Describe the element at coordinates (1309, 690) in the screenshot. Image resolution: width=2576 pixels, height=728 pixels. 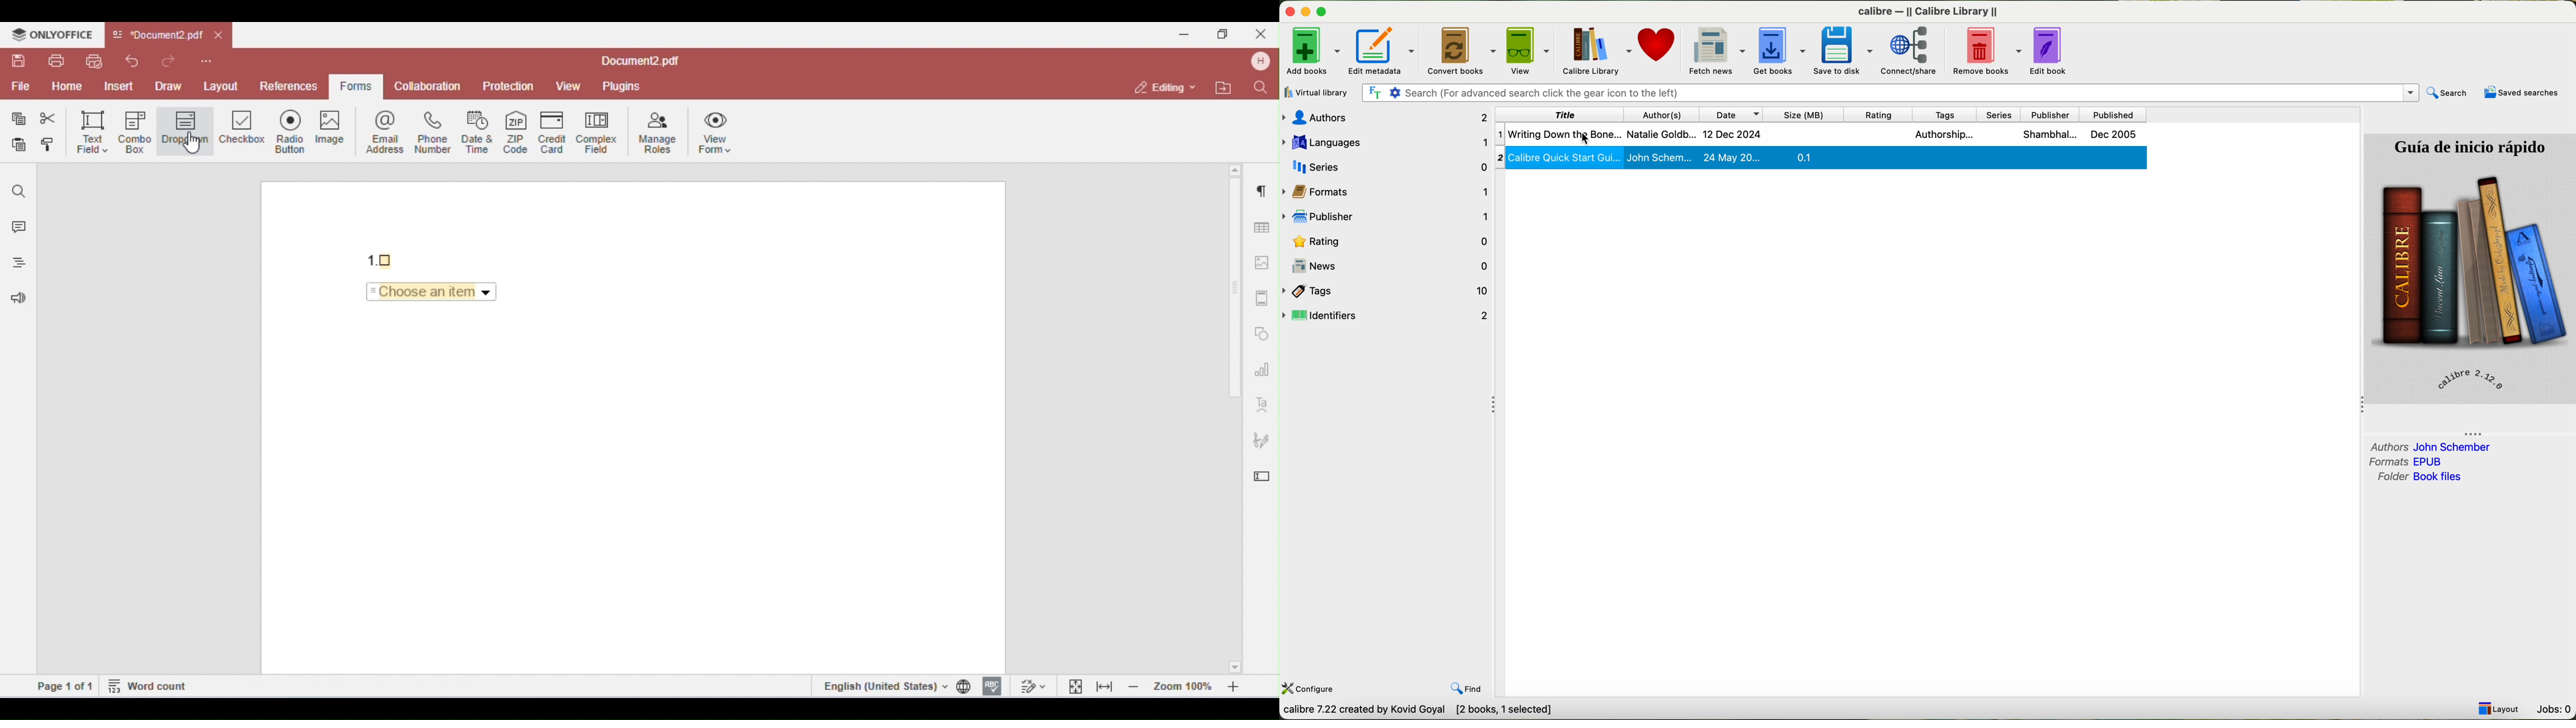
I see `configure` at that location.